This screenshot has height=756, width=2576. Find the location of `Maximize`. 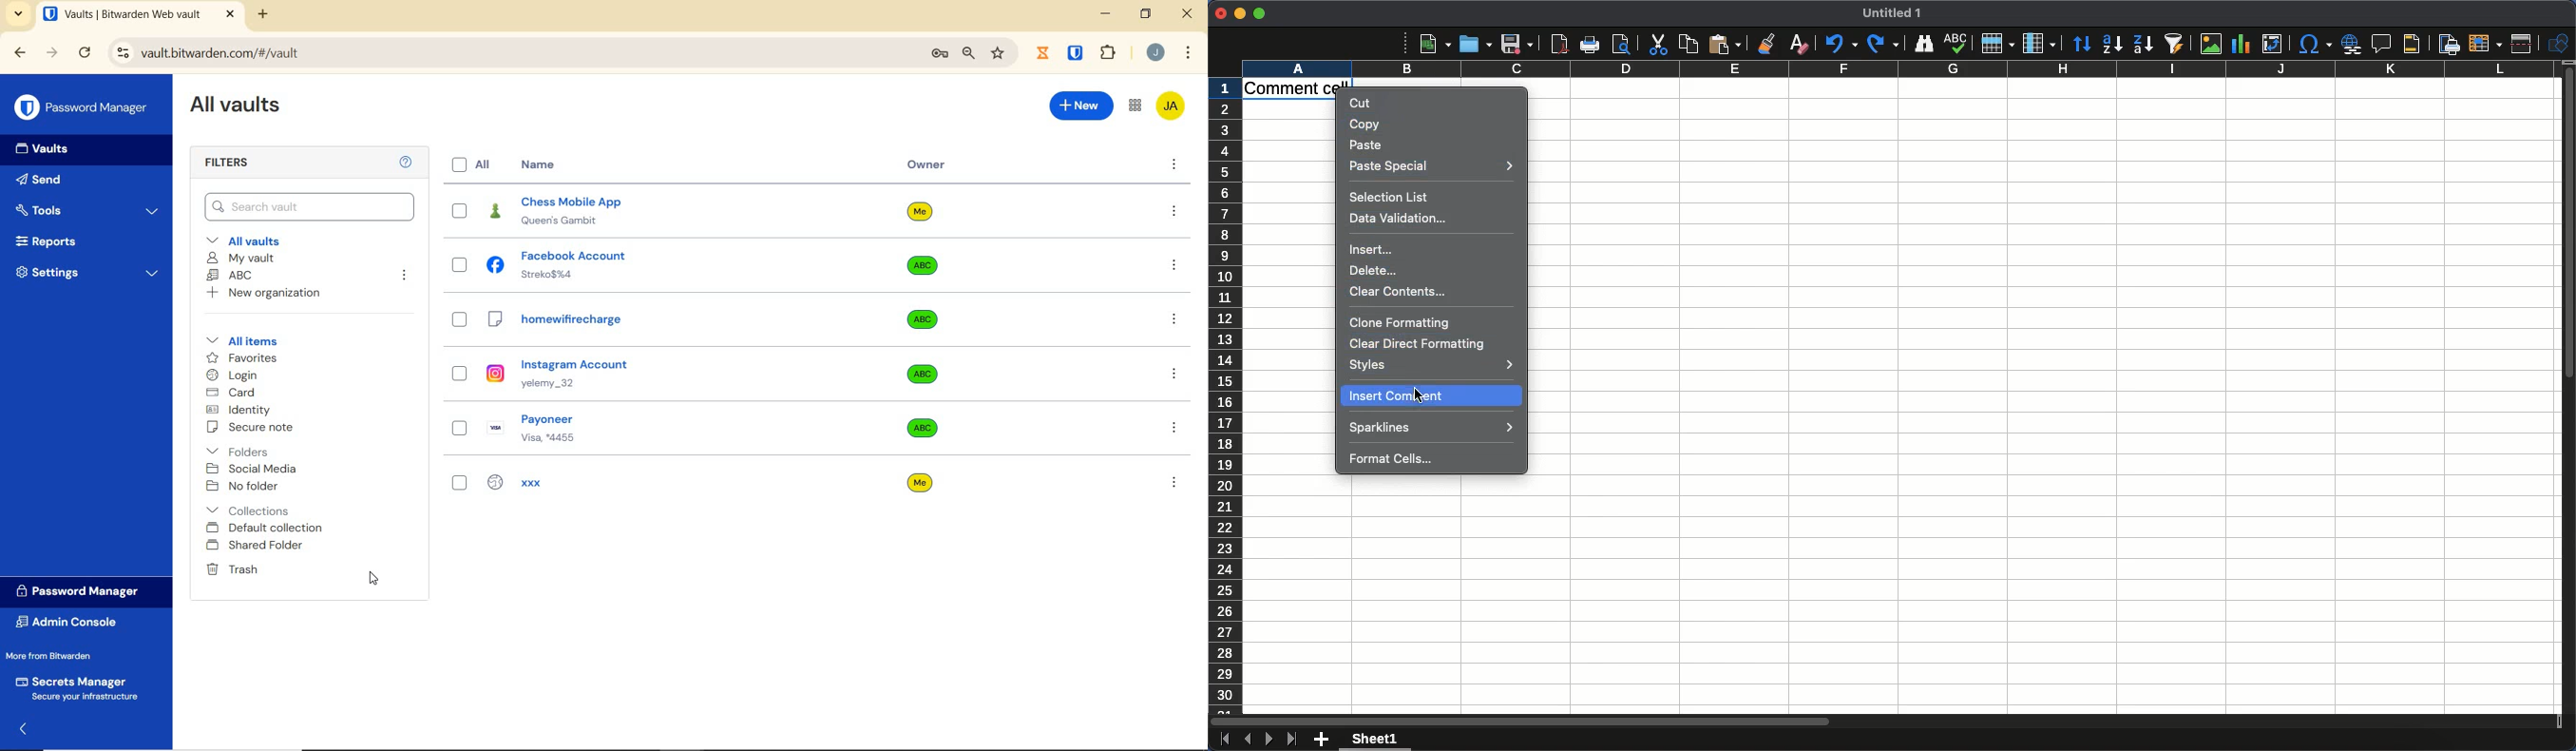

Maximize is located at coordinates (1263, 13).